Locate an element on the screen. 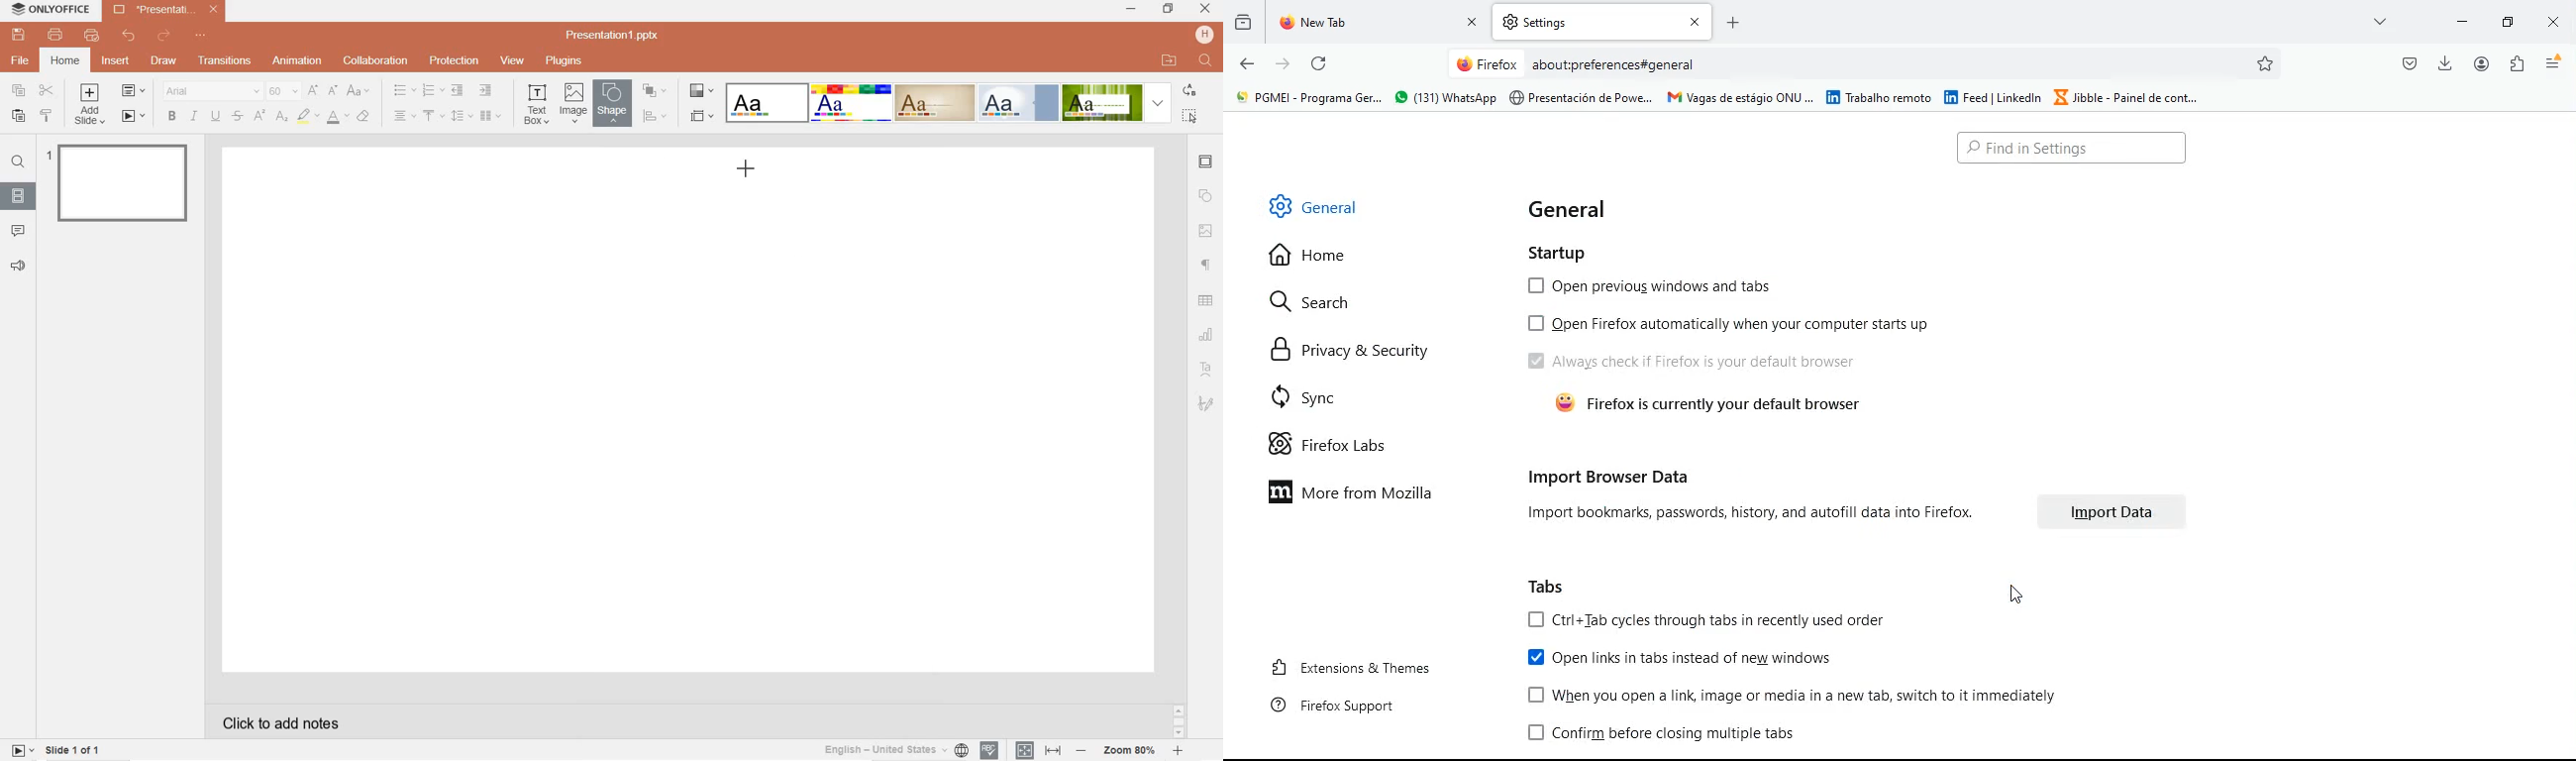  *Presentation1.pptx is located at coordinates (169, 11).